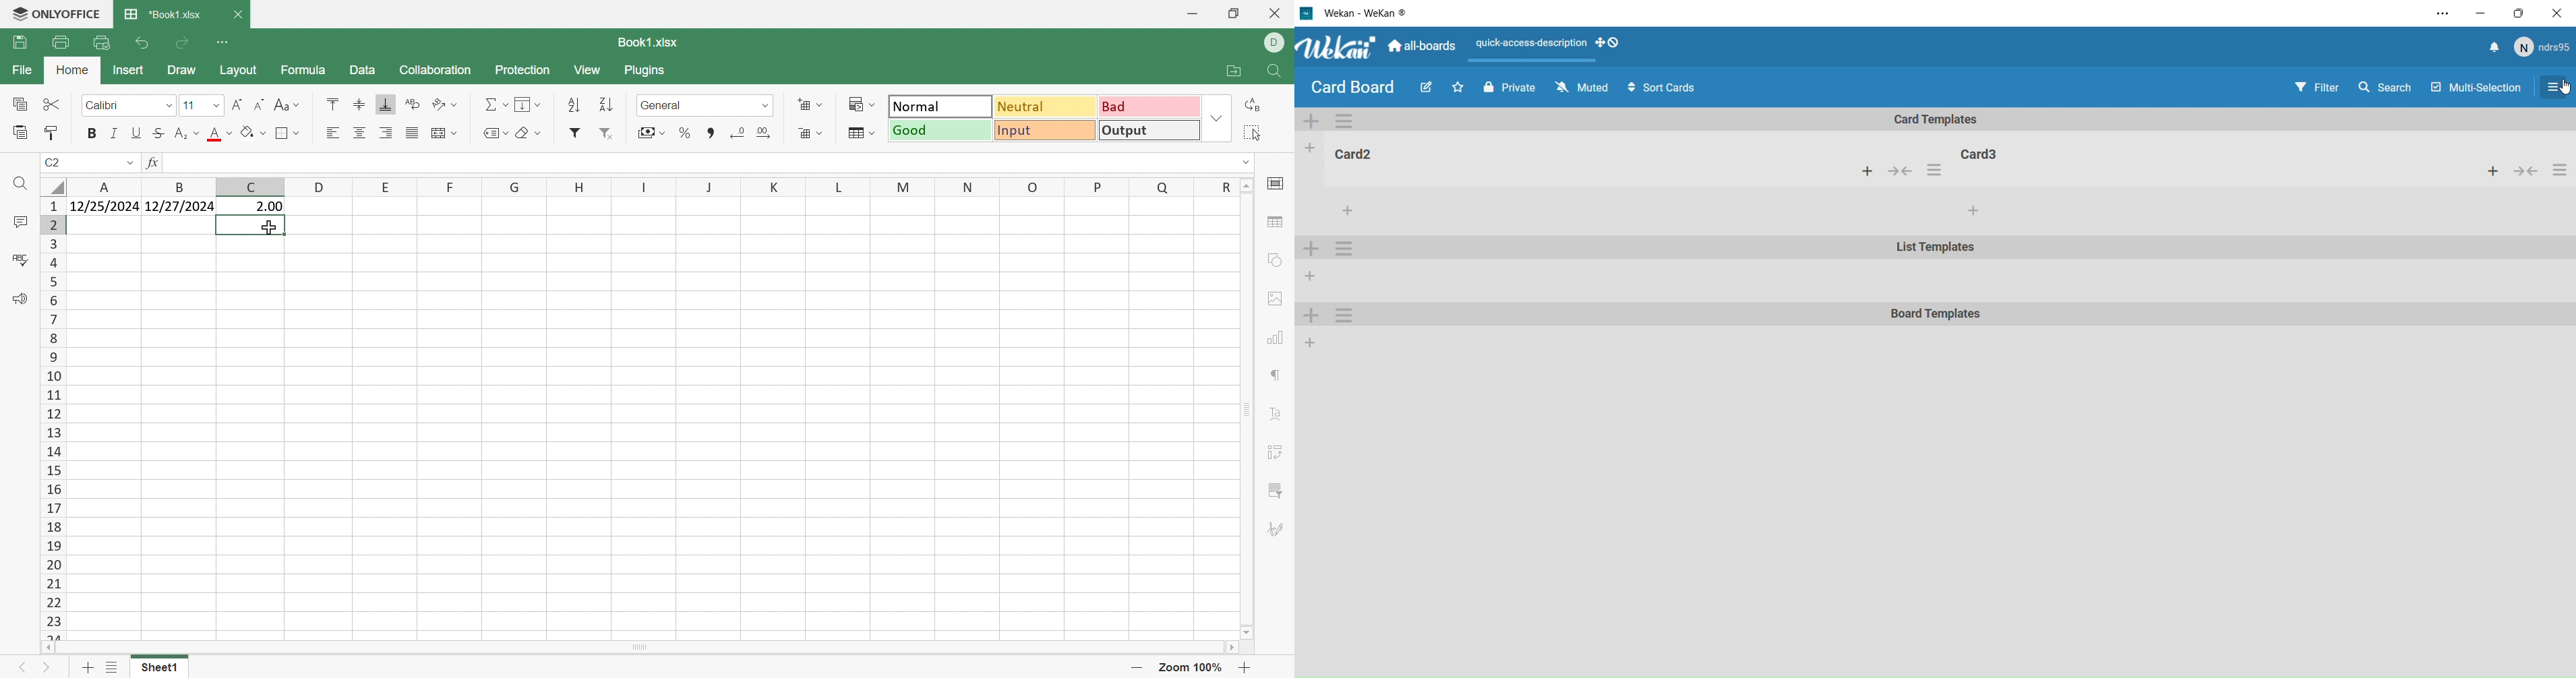 The height and width of the screenshot is (700, 2576). What do you see at coordinates (1376, 163) in the screenshot?
I see `` at bounding box center [1376, 163].